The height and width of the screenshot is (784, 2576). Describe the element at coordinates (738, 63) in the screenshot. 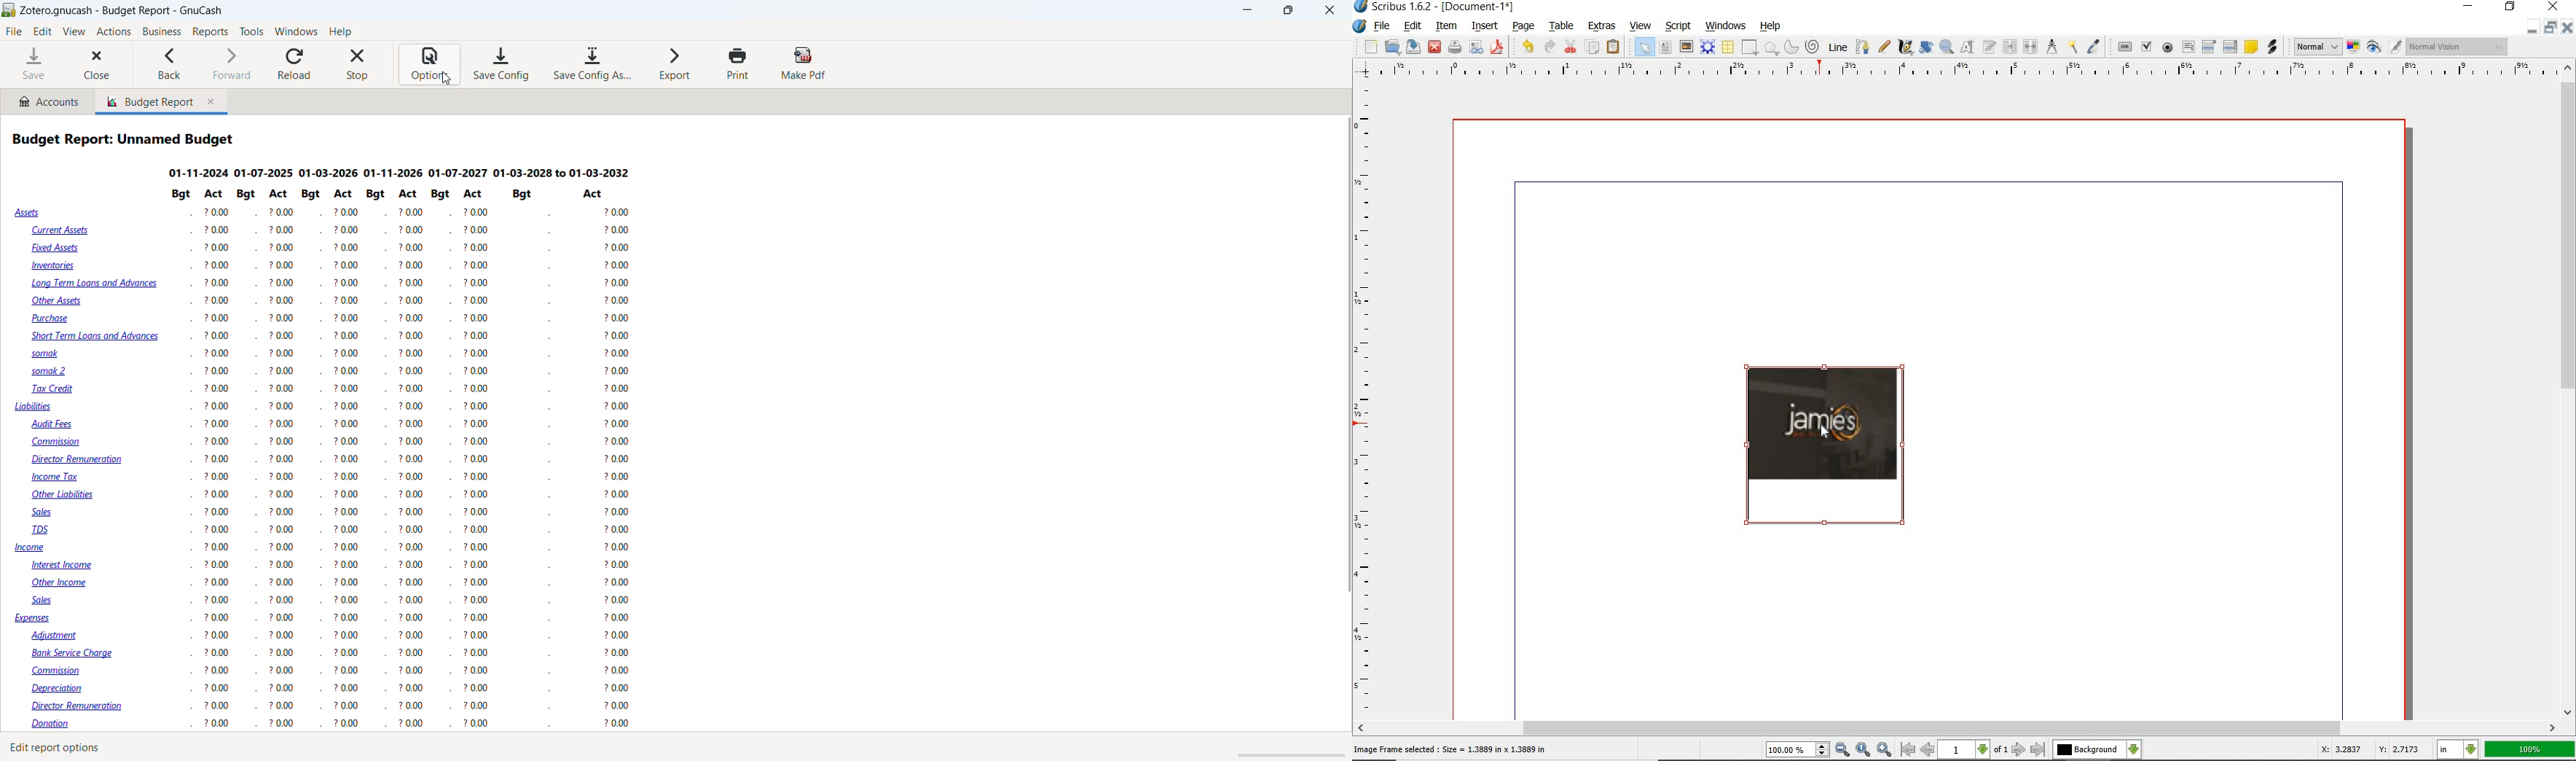

I see `print` at that location.